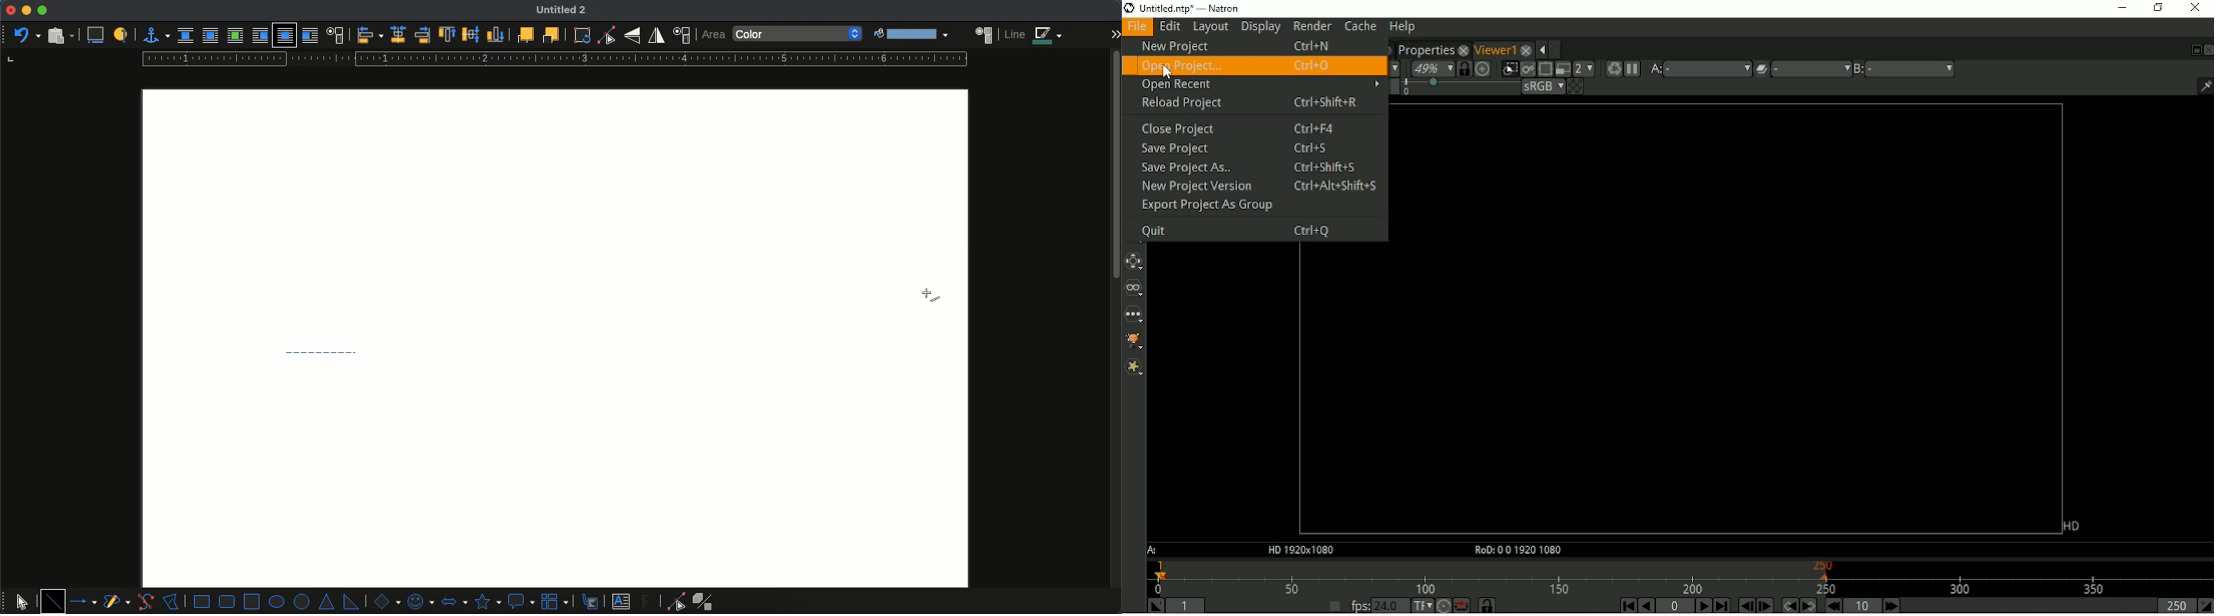 The image size is (2240, 616). I want to click on cursor, so click(930, 296).